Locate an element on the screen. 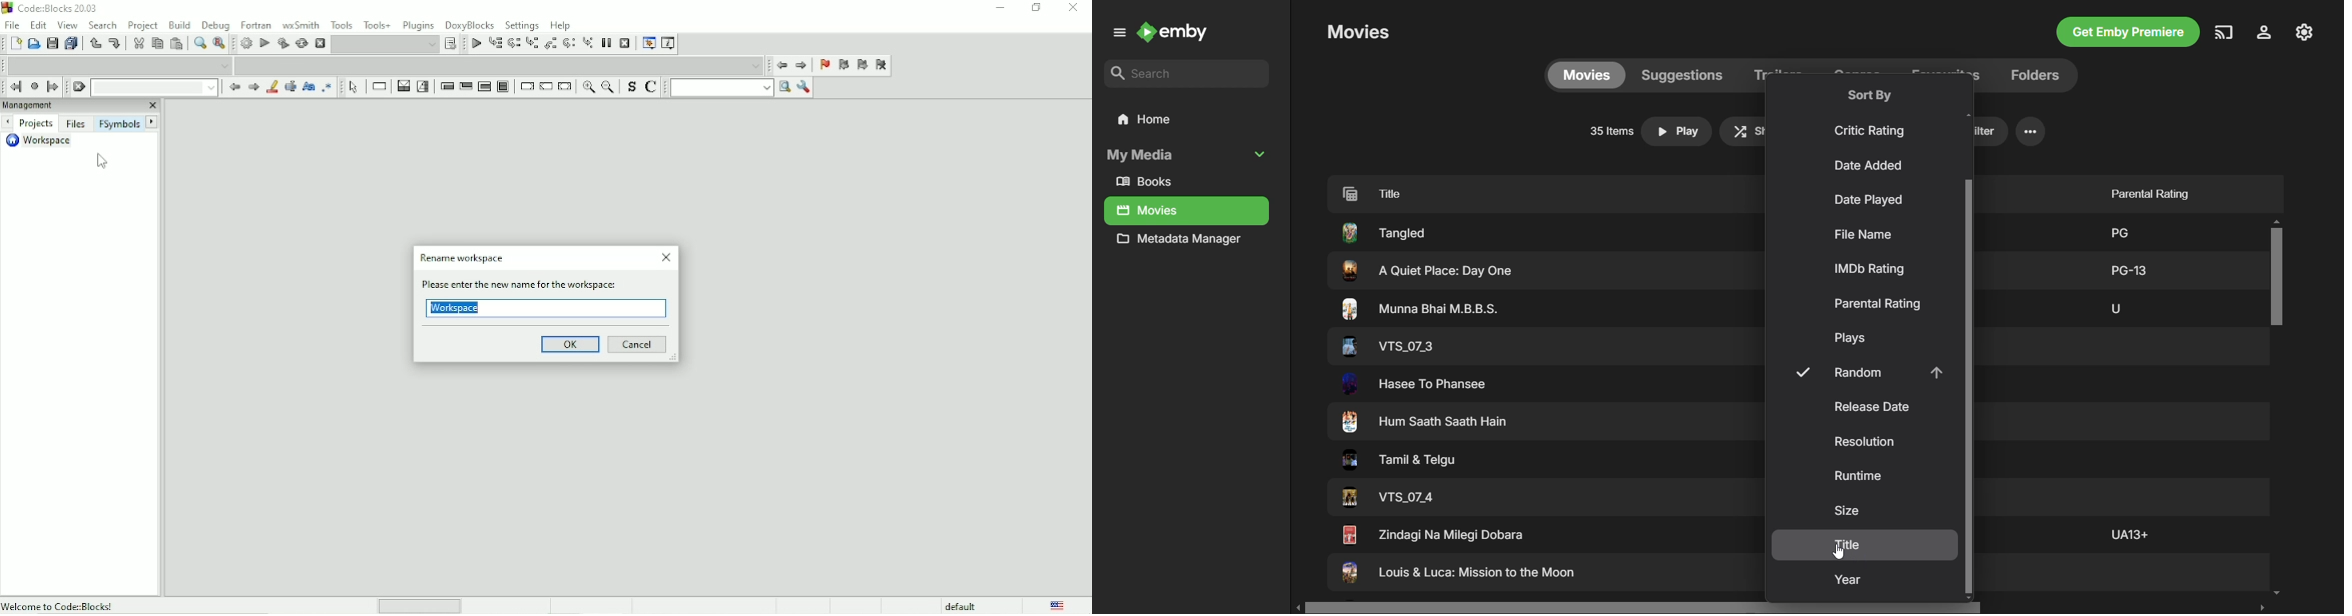 The height and width of the screenshot is (616, 2352). Projects is located at coordinates (38, 123).